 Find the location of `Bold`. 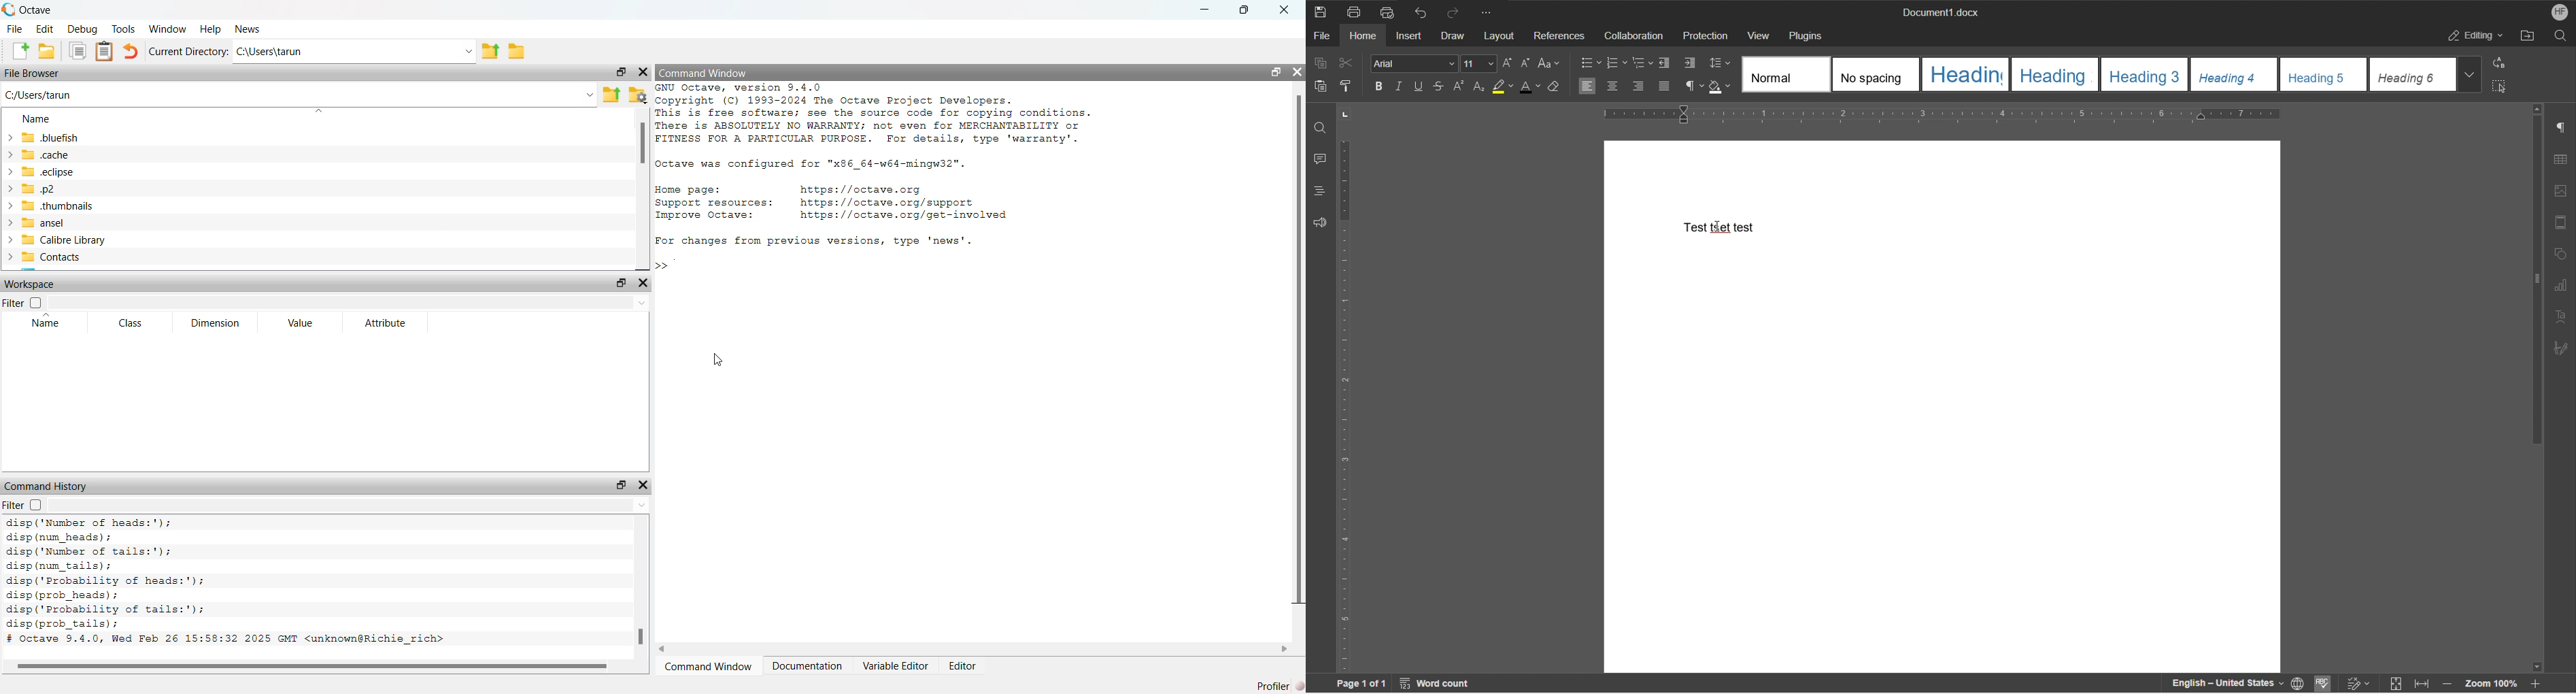

Bold is located at coordinates (1379, 86).